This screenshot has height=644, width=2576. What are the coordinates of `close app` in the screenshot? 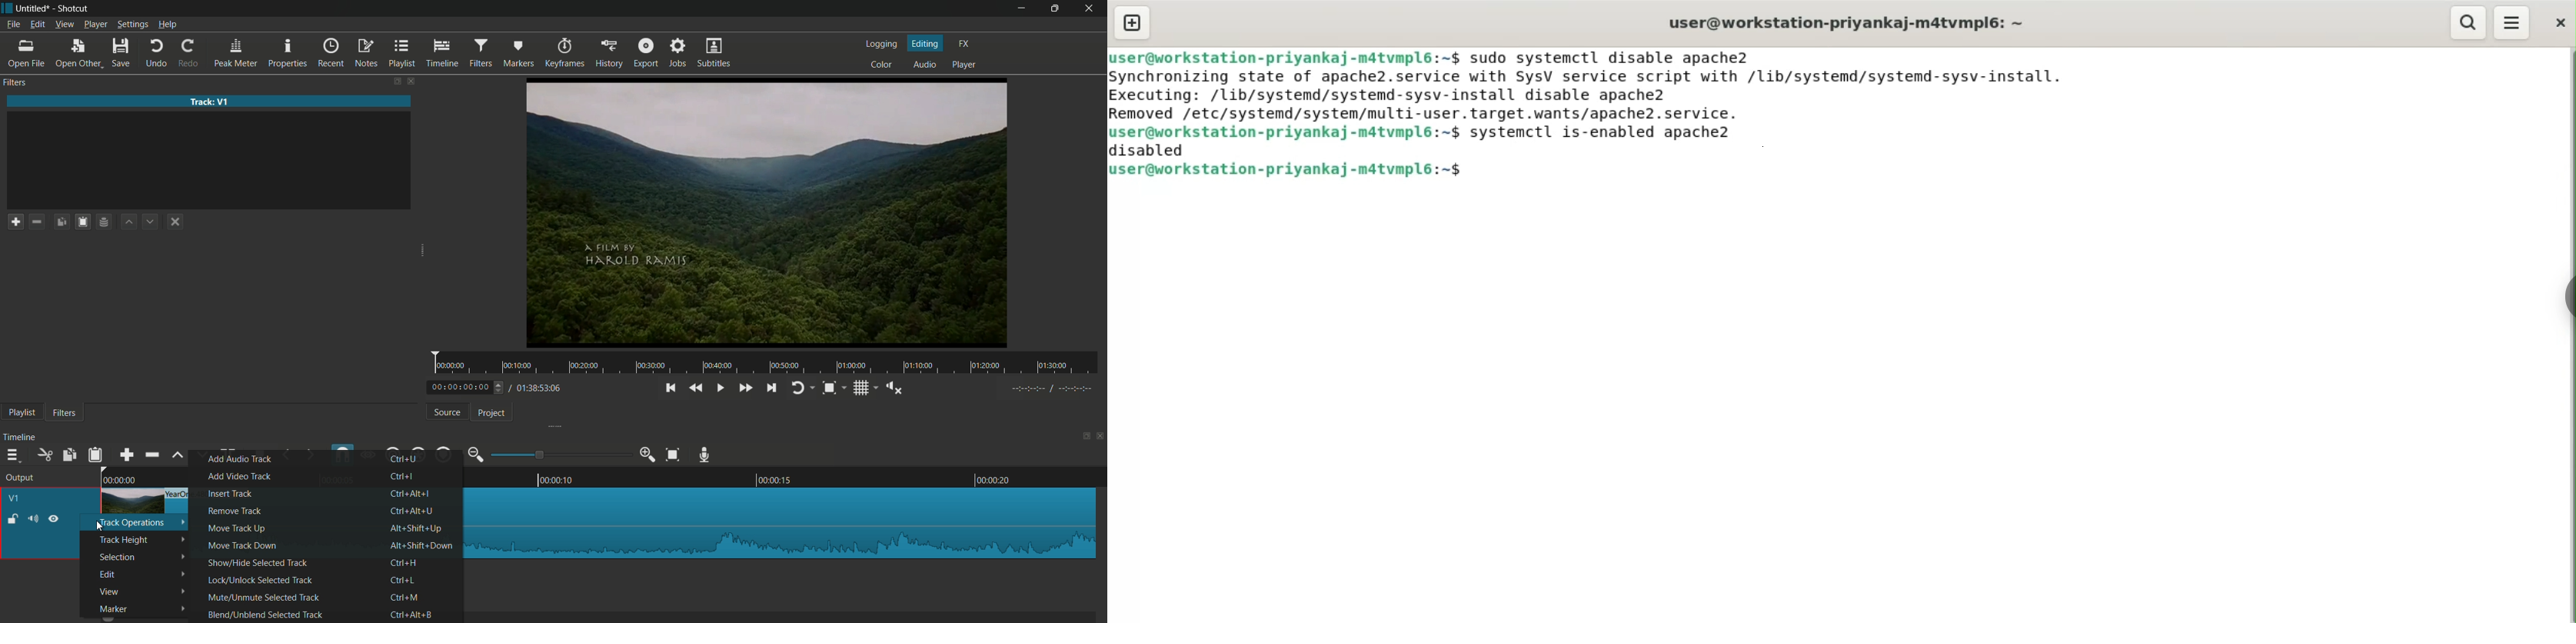 It's located at (1091, 9).